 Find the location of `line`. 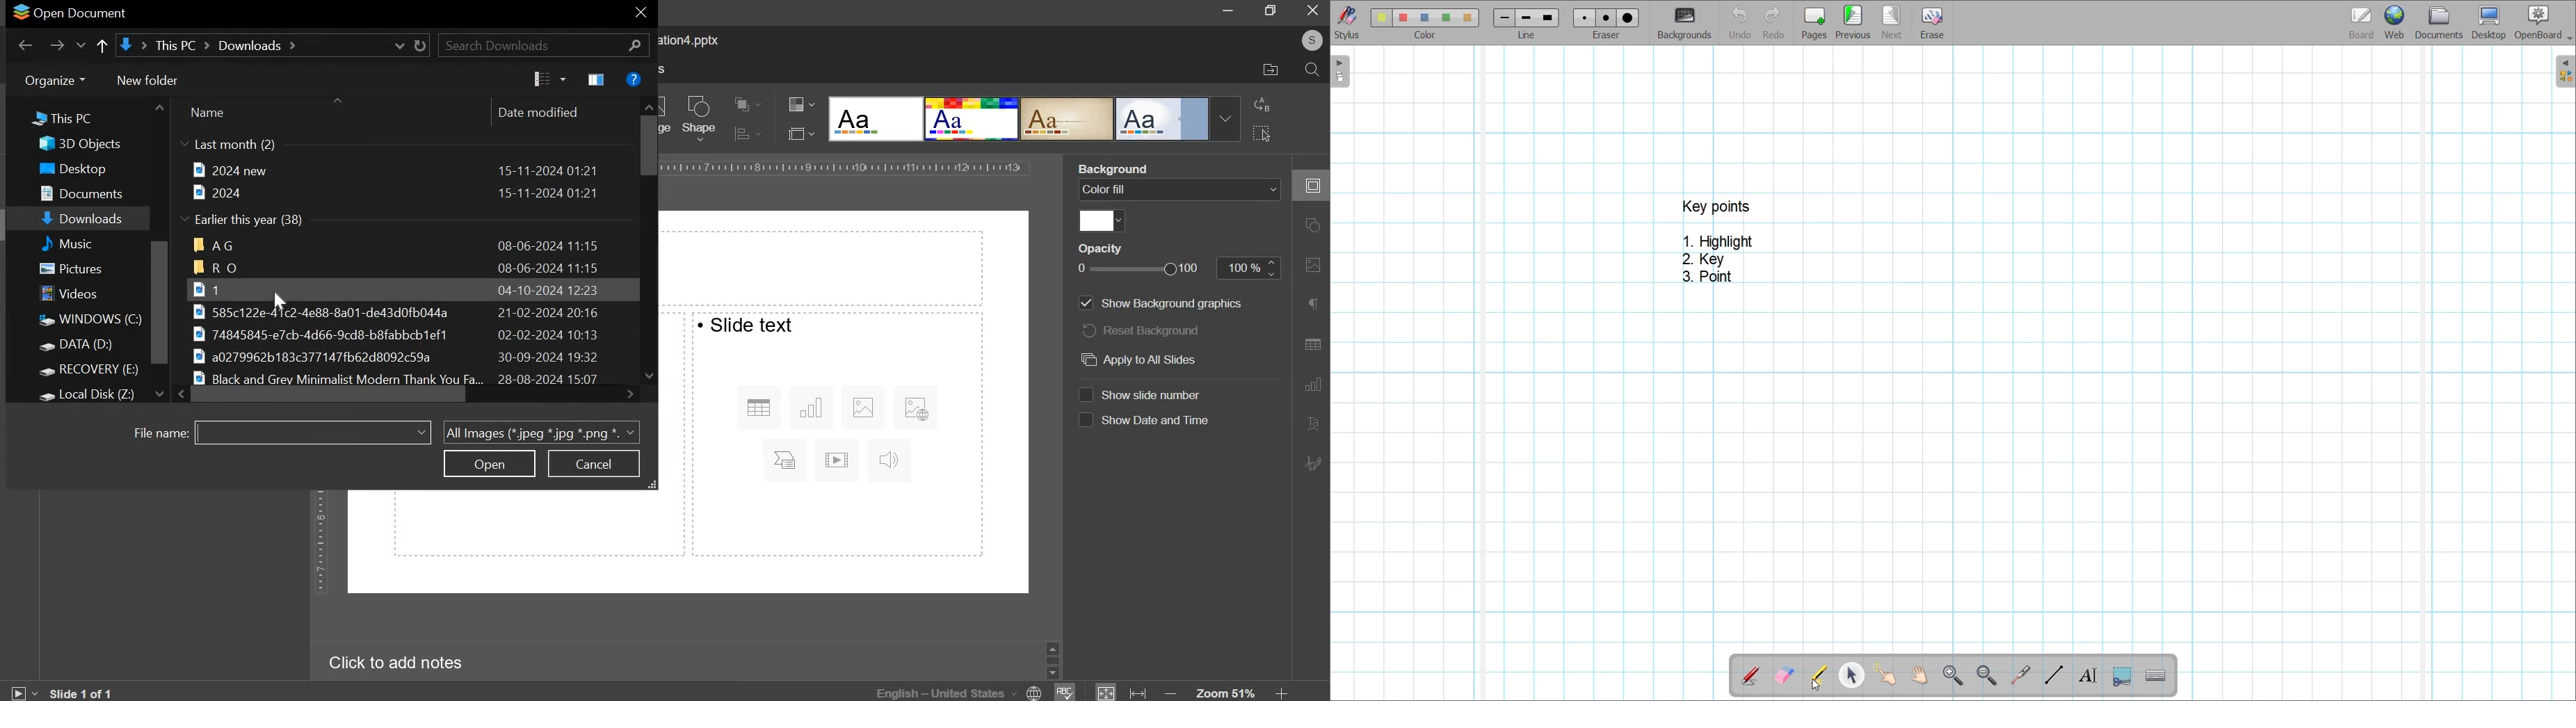

line is located at coordinates (1530, 36).